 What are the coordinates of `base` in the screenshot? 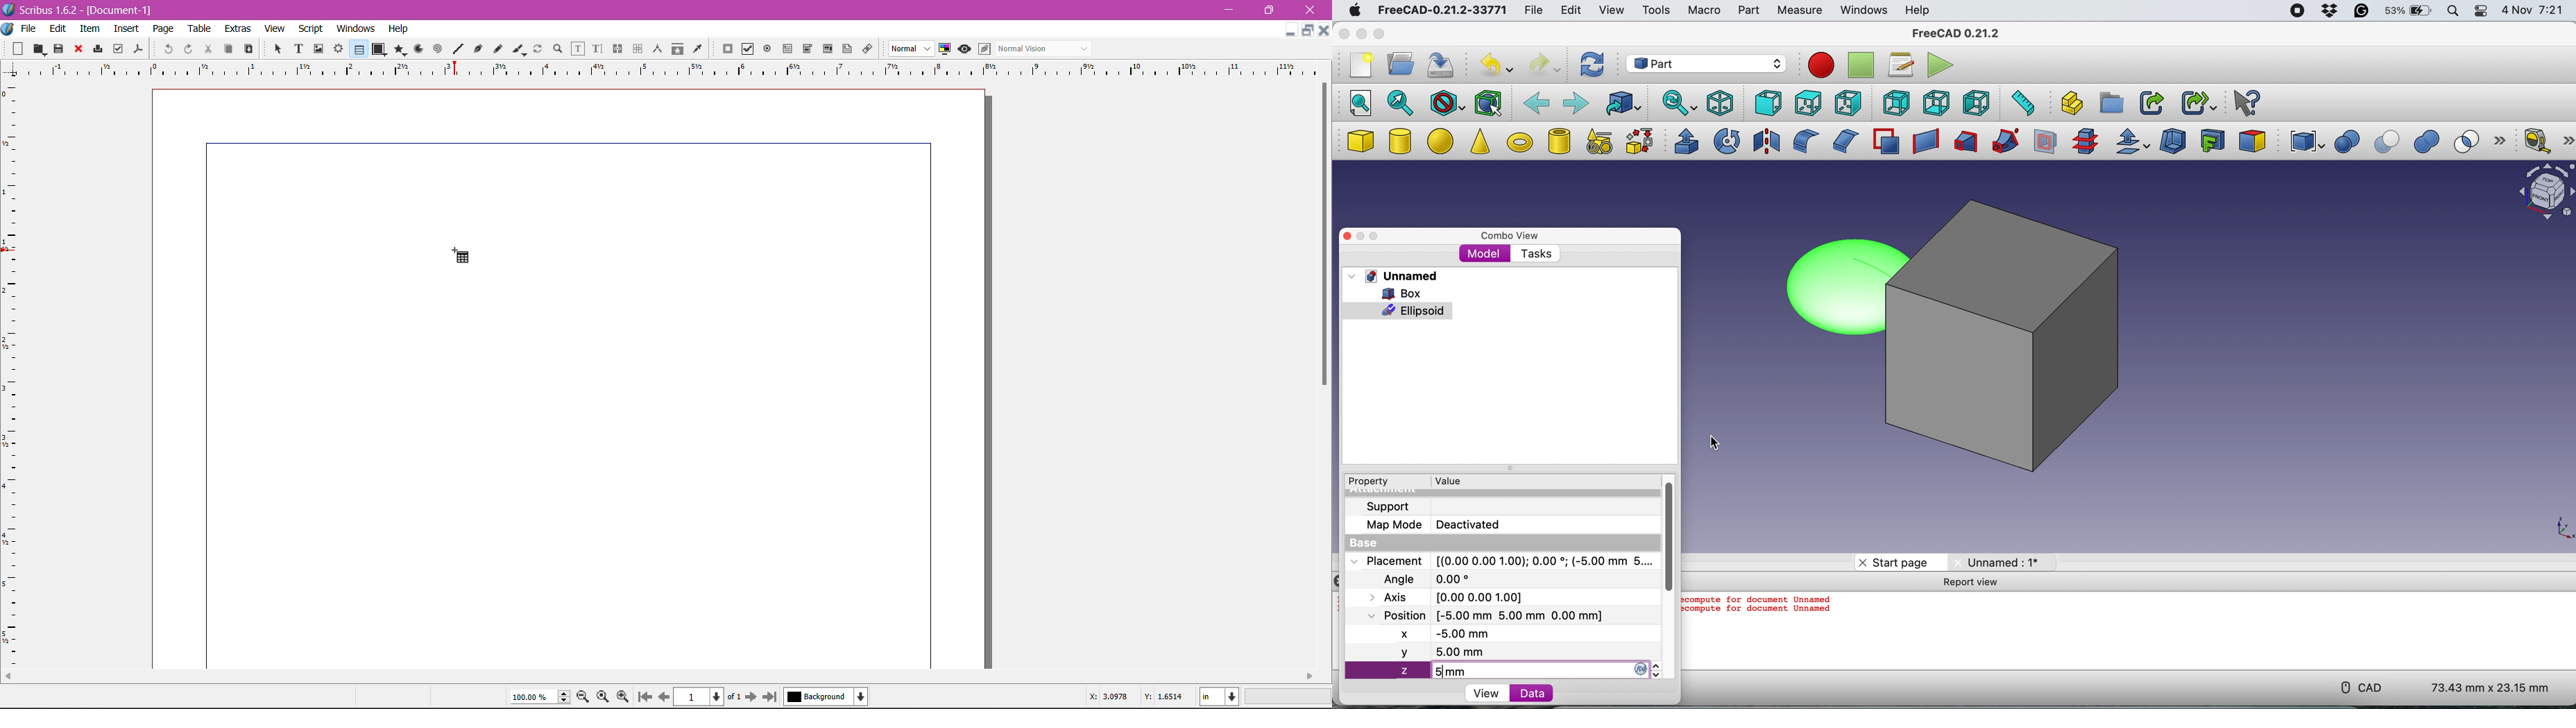 It's located at (1360, 543).